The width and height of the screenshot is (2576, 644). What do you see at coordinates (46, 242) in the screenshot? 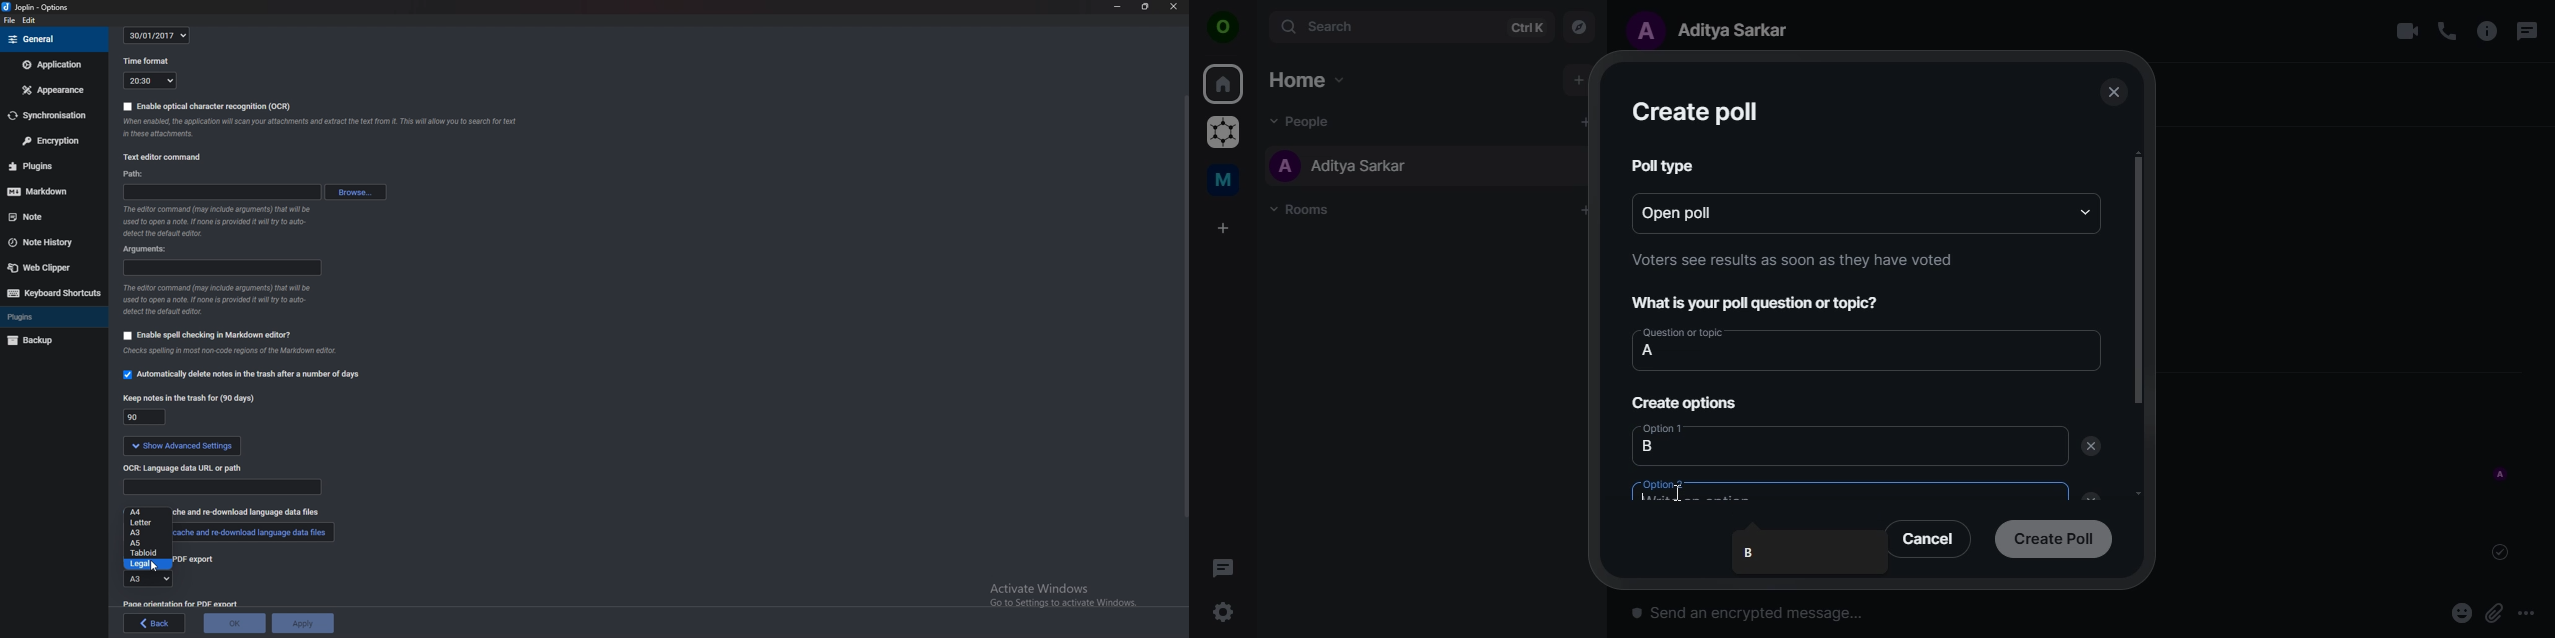
I see `Note history` at bounding box center [46, 242].